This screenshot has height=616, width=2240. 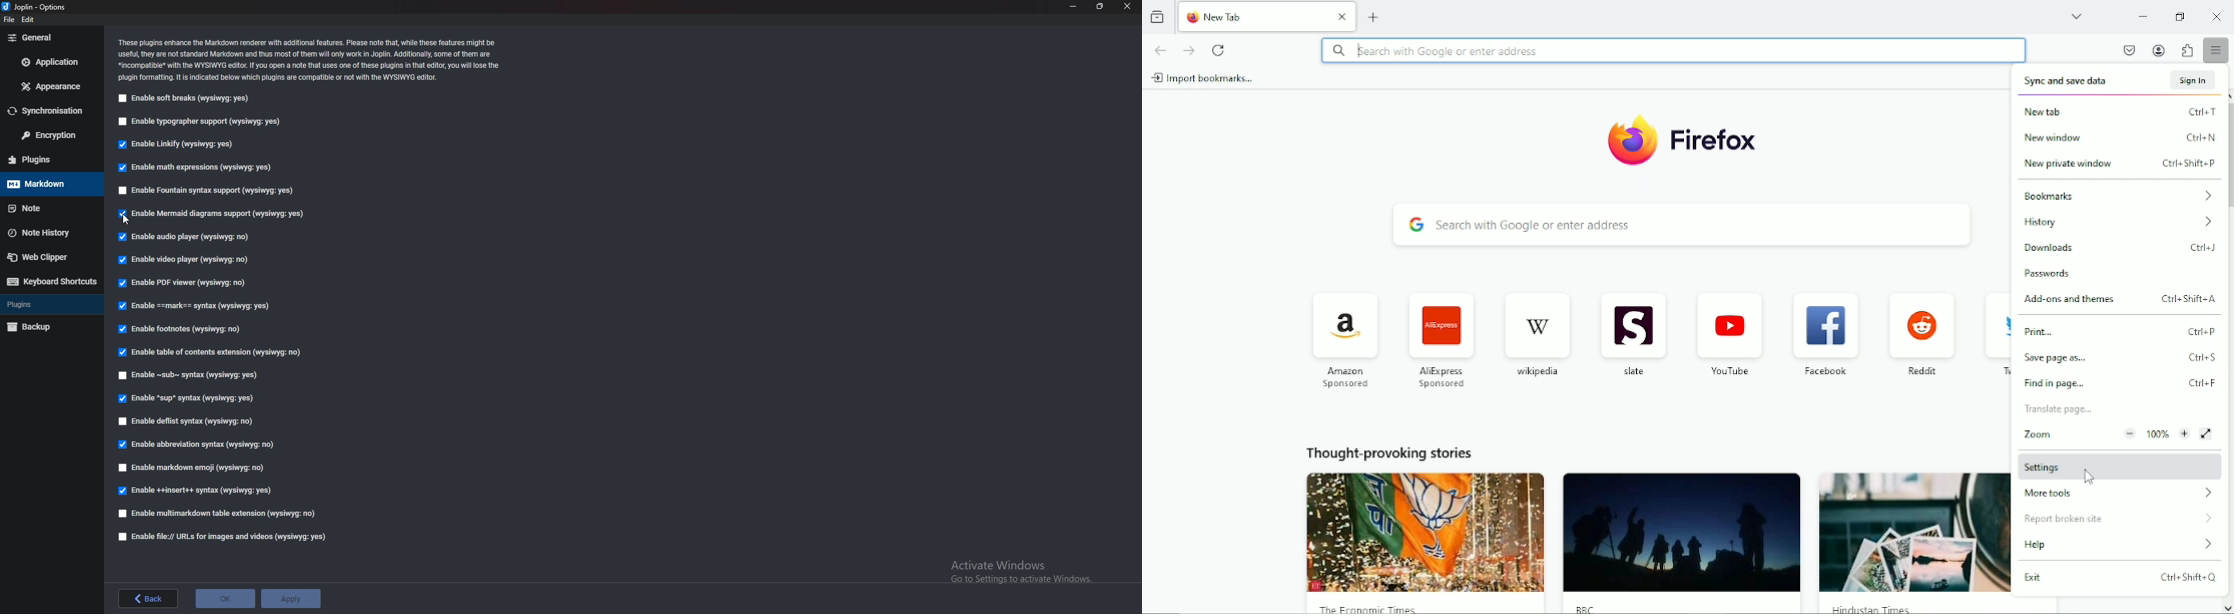 I want to click on Appearance, so click(x=52, y=86).